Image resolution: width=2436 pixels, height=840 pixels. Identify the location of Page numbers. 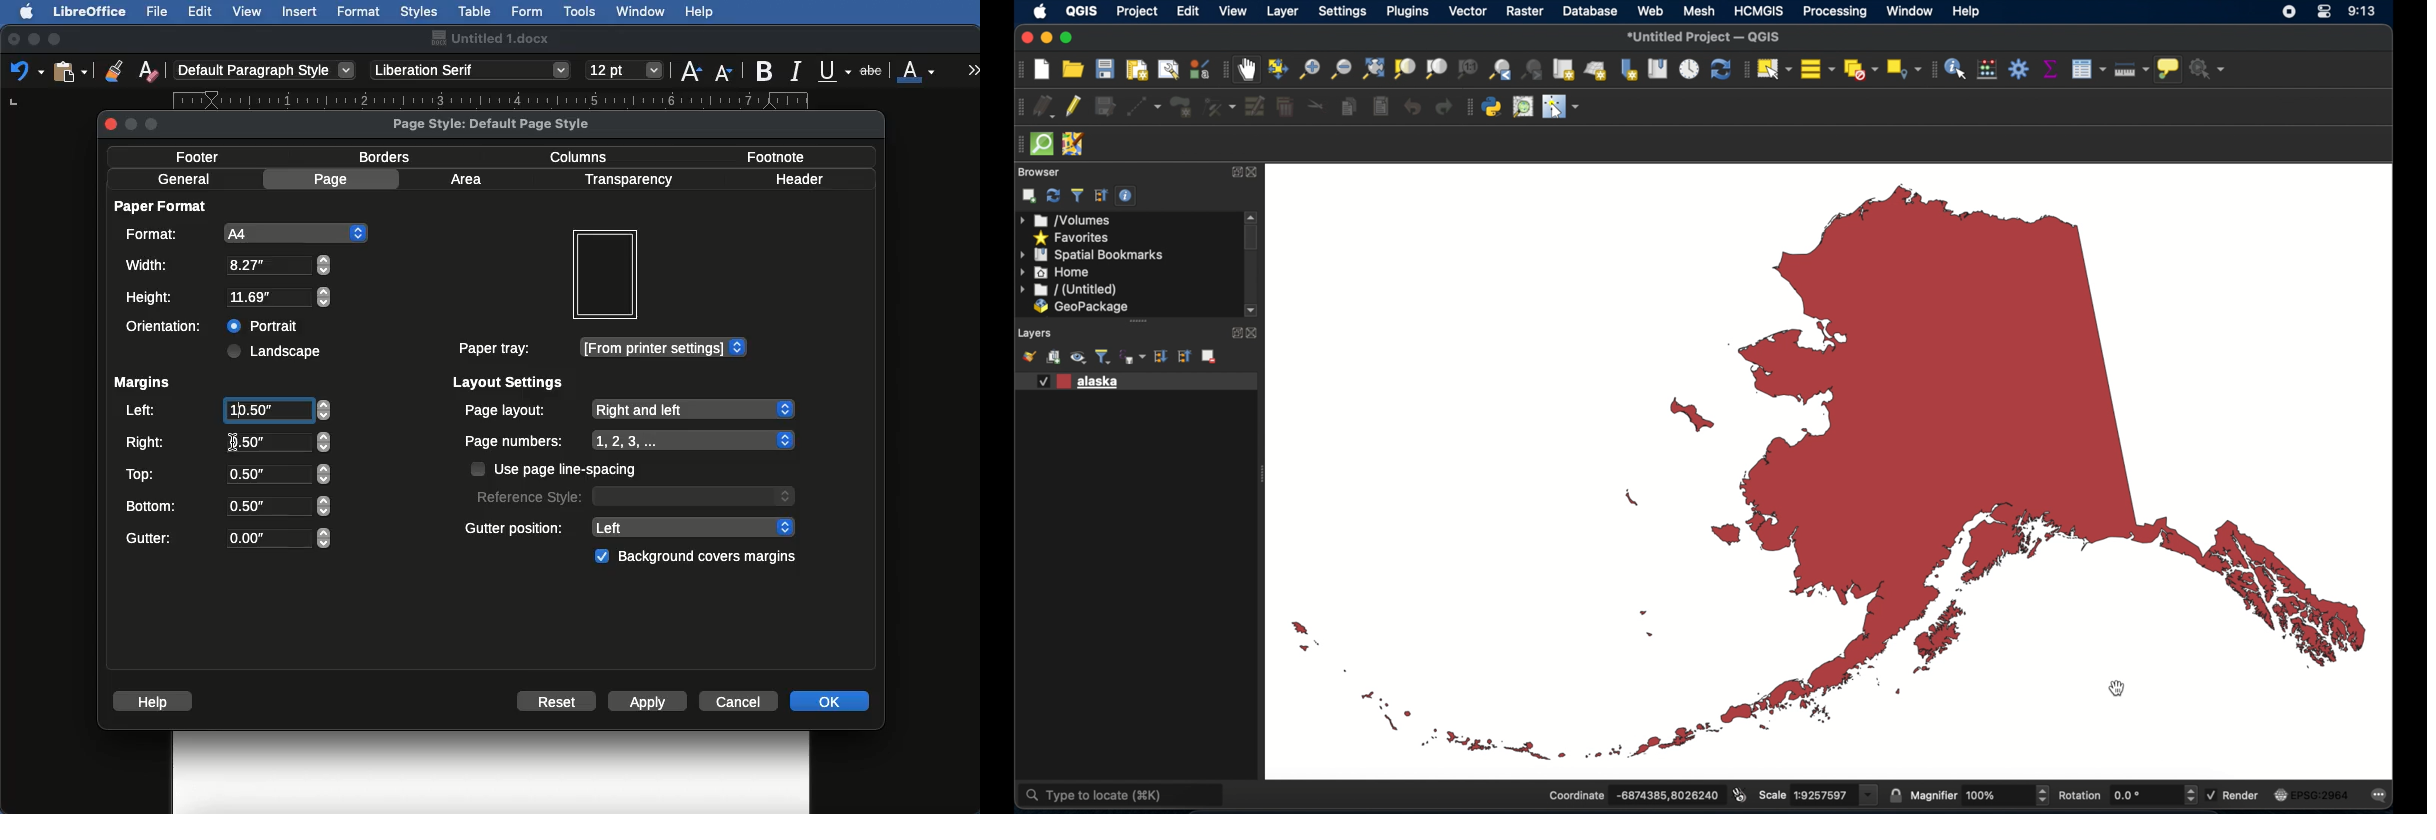
(630, 441).